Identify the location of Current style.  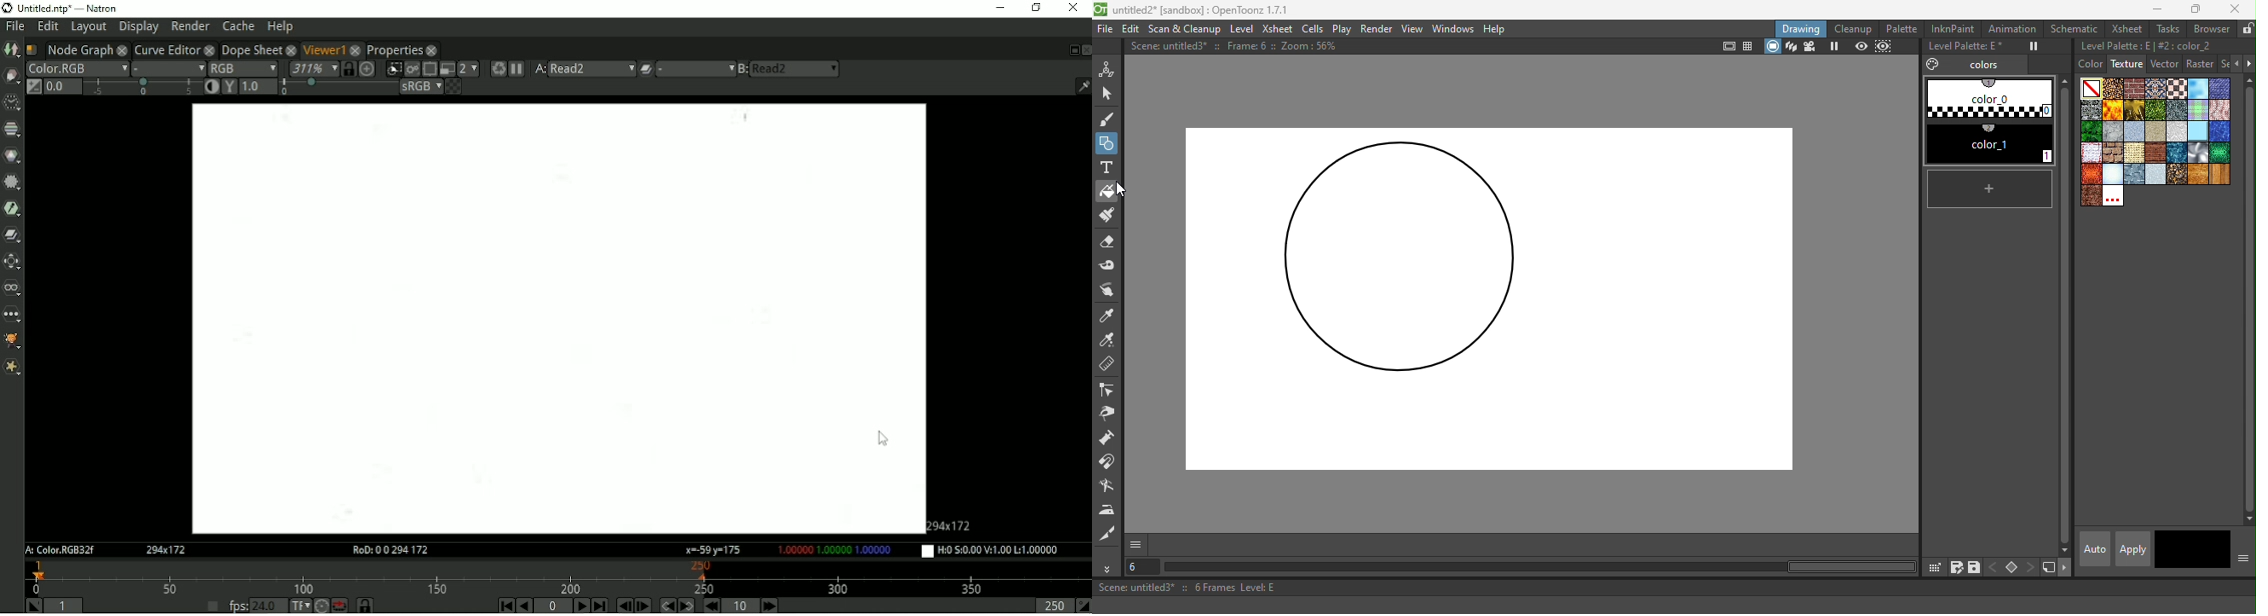
(2171, 549).